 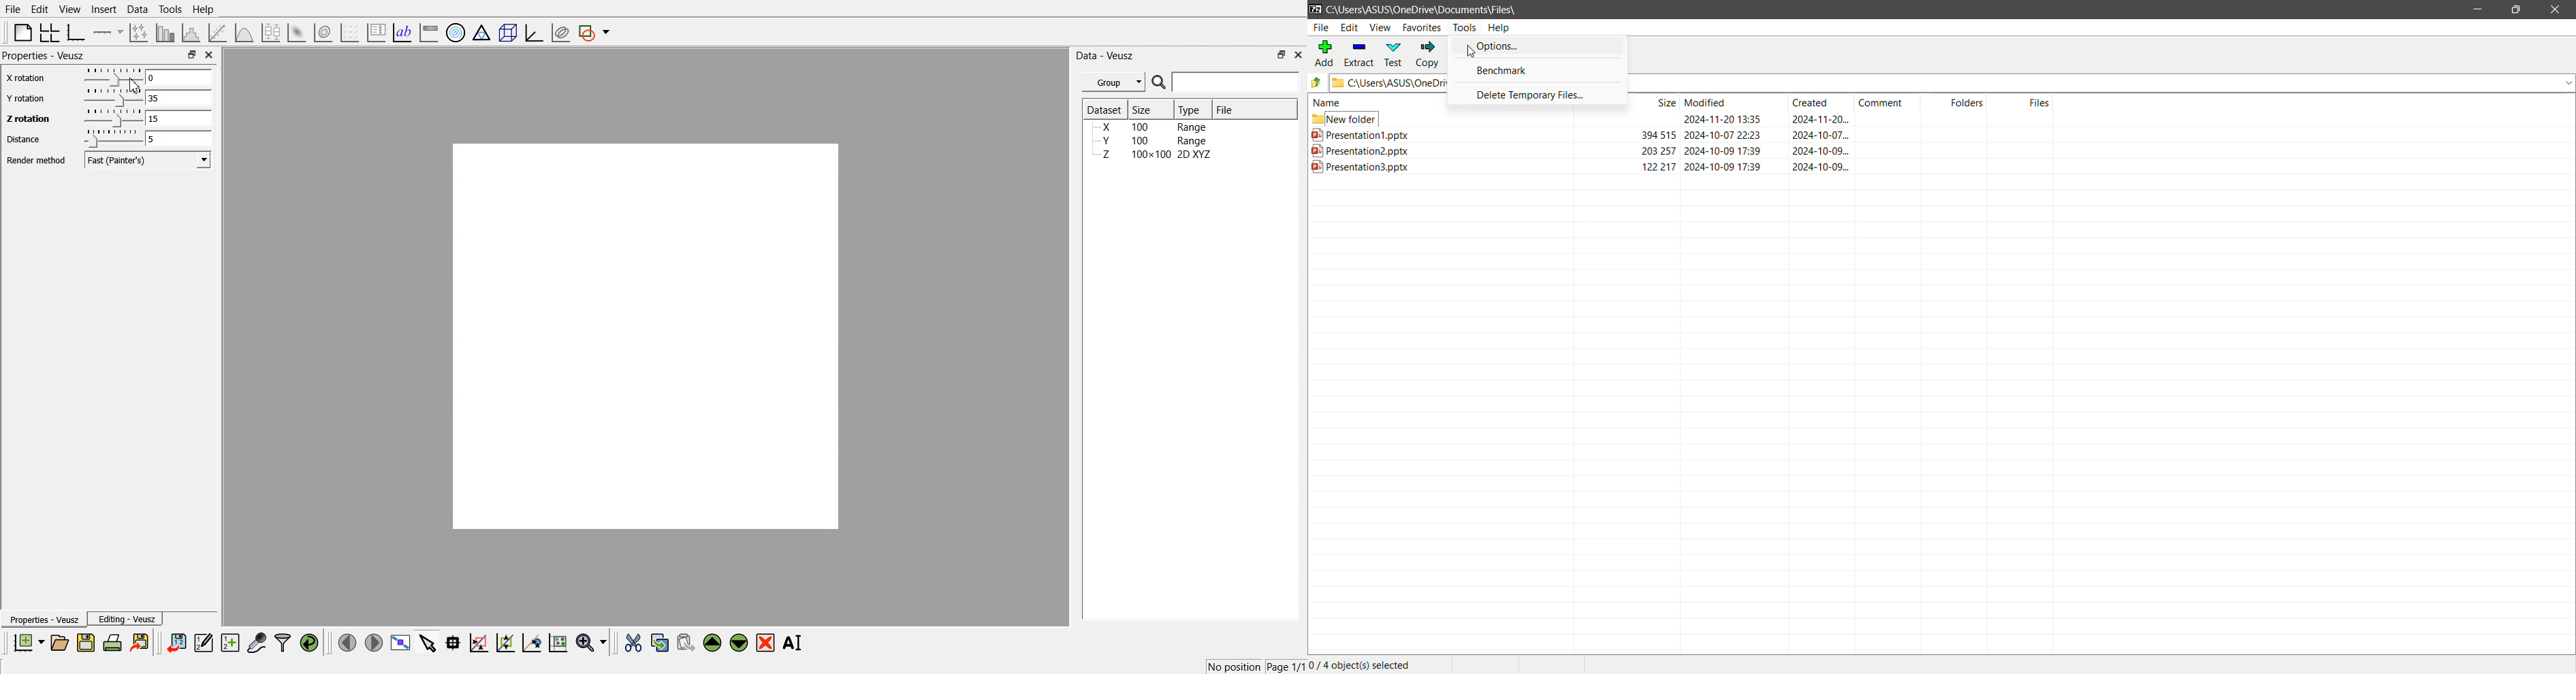 I want to click on name, so click(x=1381, y=102).